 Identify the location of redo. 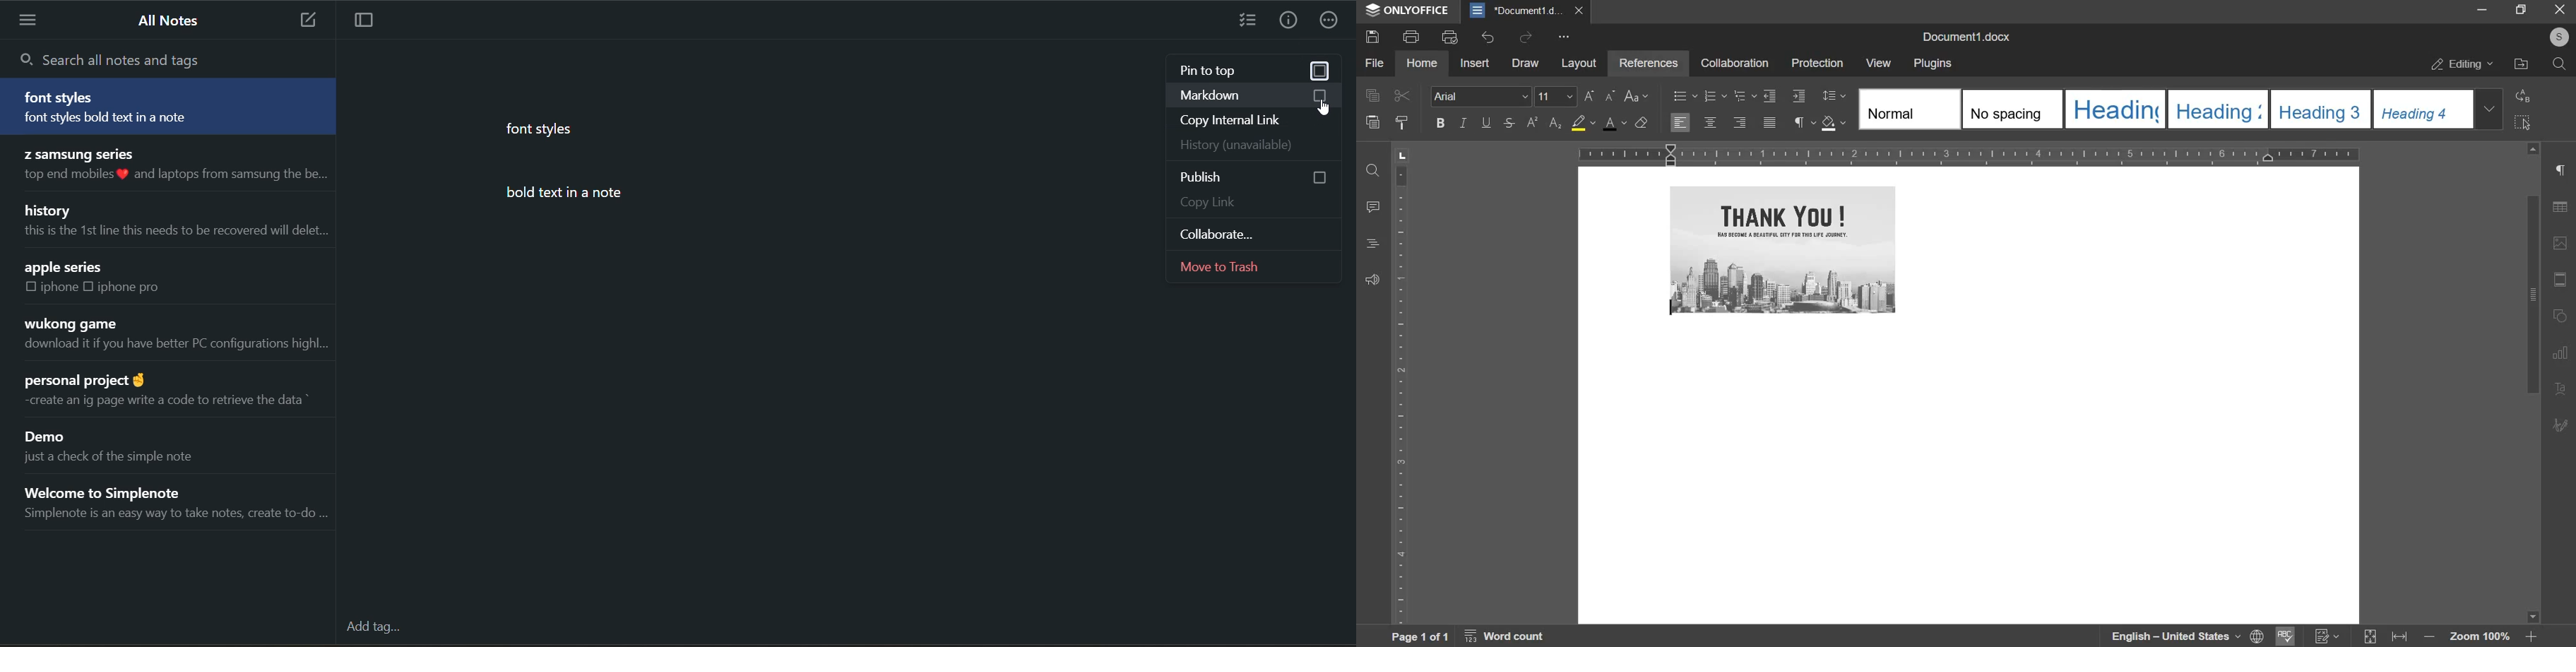
(1525, 36).